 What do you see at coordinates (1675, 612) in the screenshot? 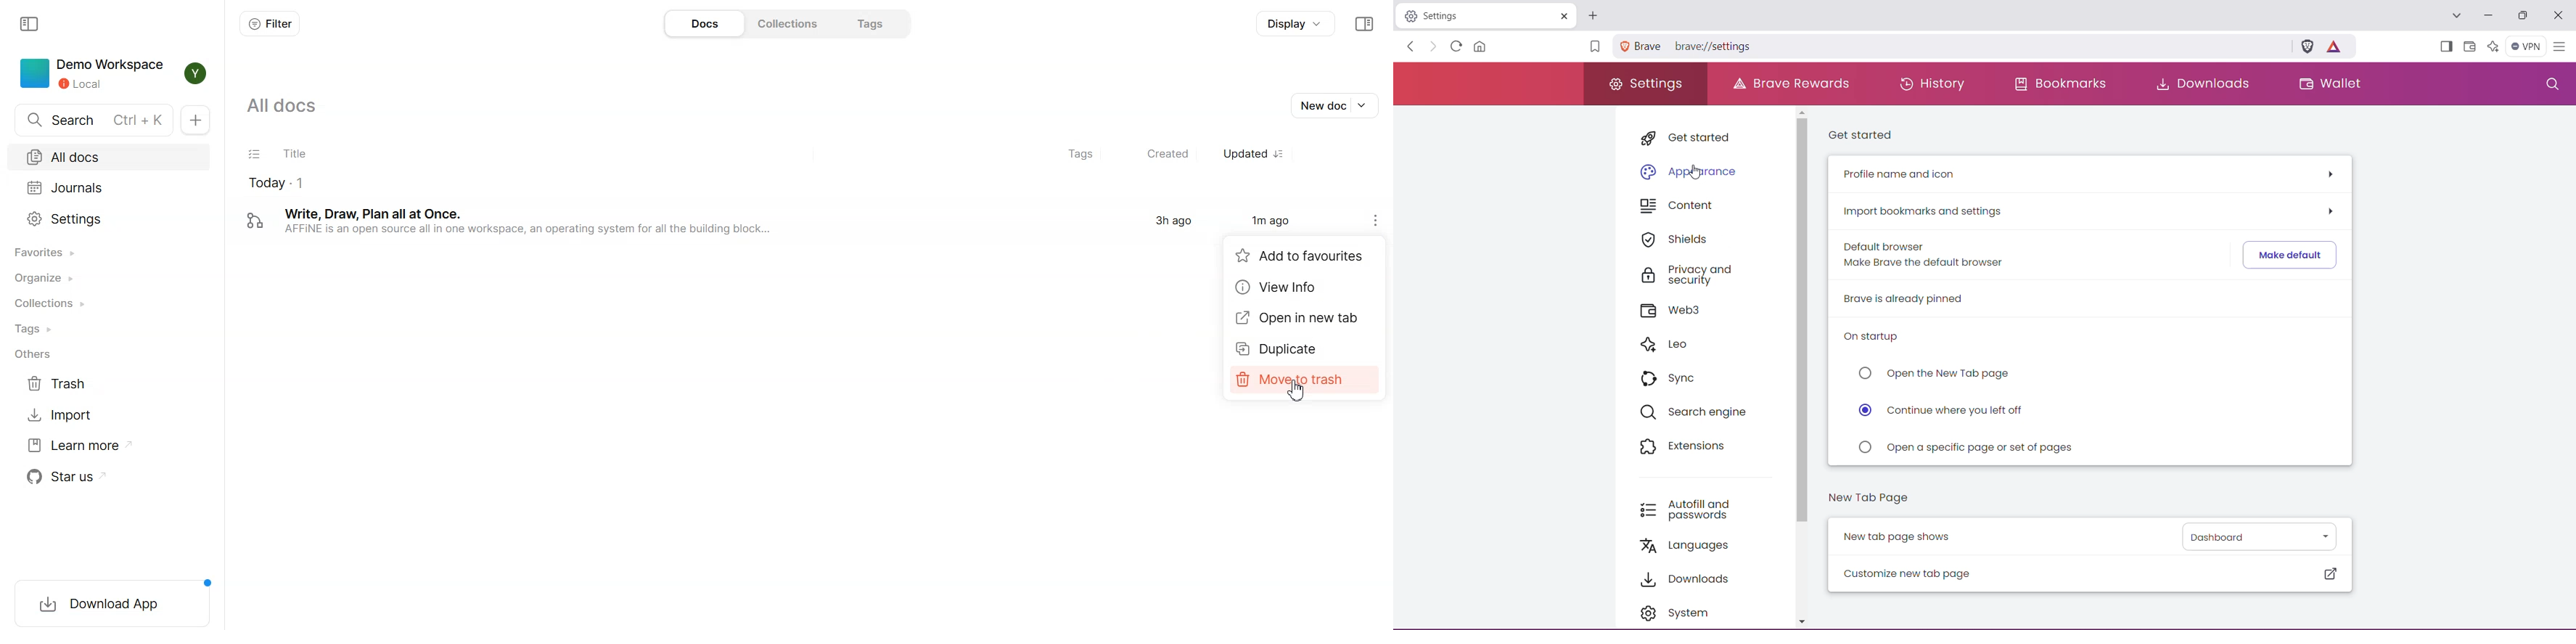
I see `System` at bounding box center [1675, 612].